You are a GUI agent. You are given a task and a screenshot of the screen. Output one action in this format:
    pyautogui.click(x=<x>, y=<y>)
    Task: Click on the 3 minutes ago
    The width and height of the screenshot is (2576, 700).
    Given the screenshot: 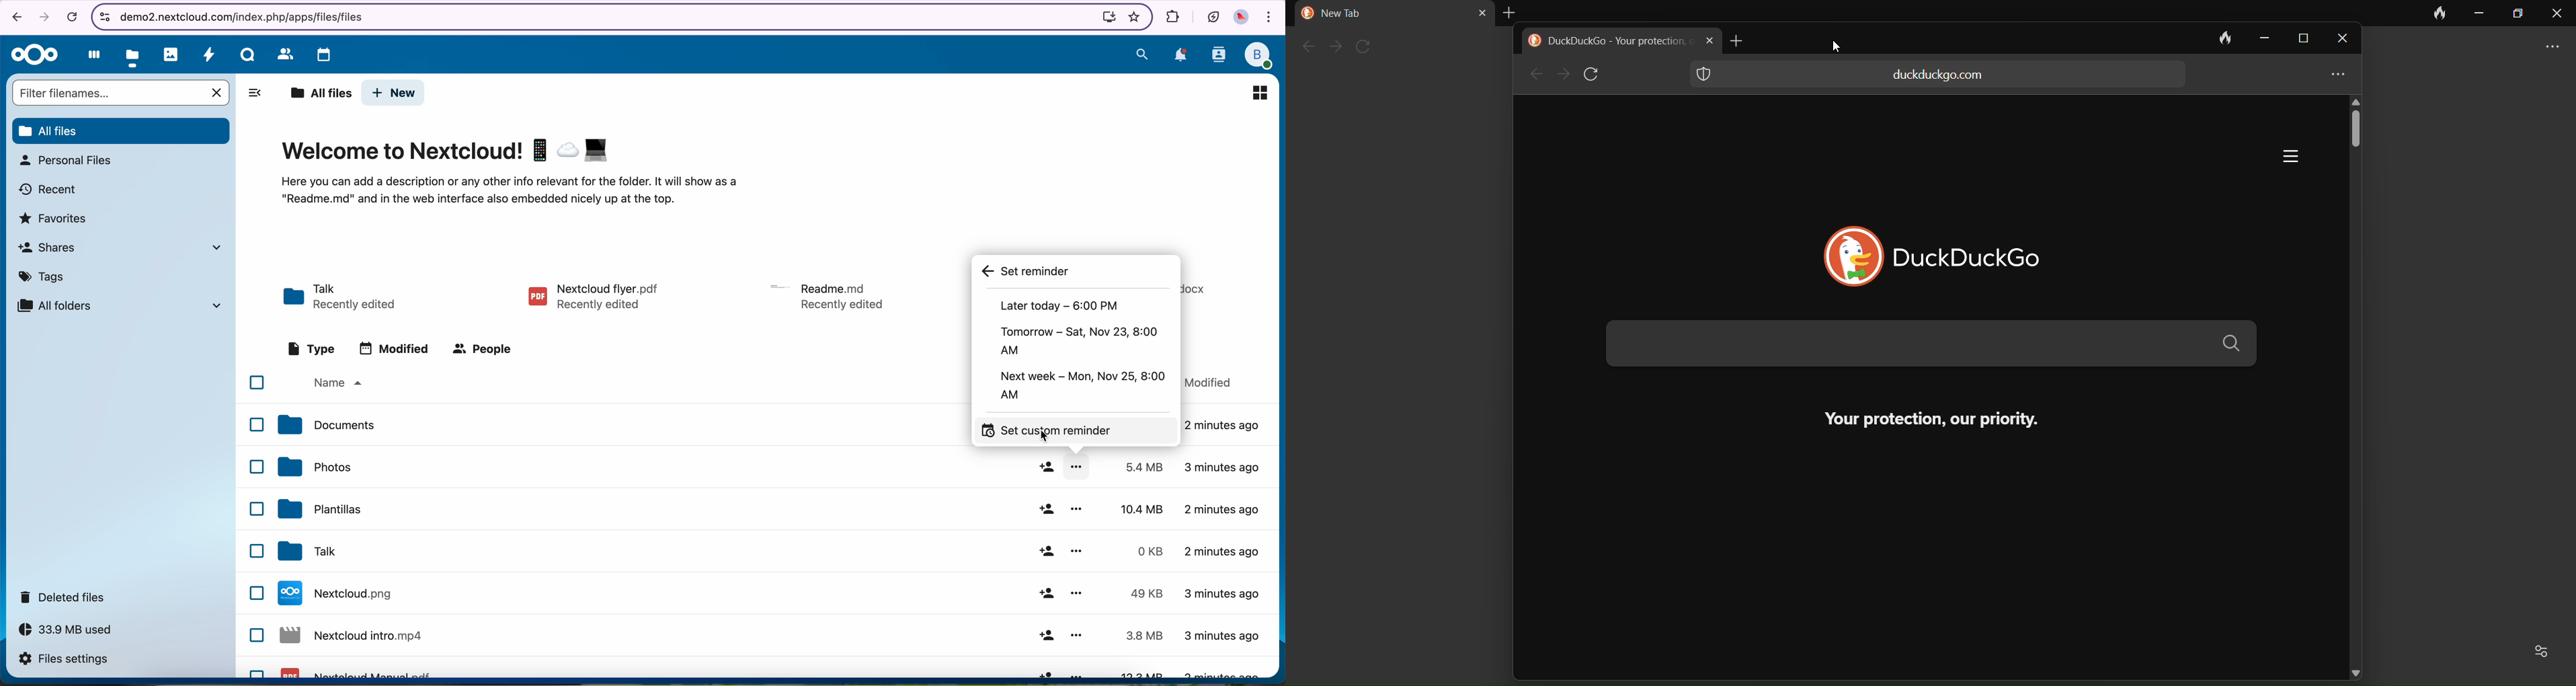 What is the action you would take?
    pyautogui.click(x=1222, y=637)
    